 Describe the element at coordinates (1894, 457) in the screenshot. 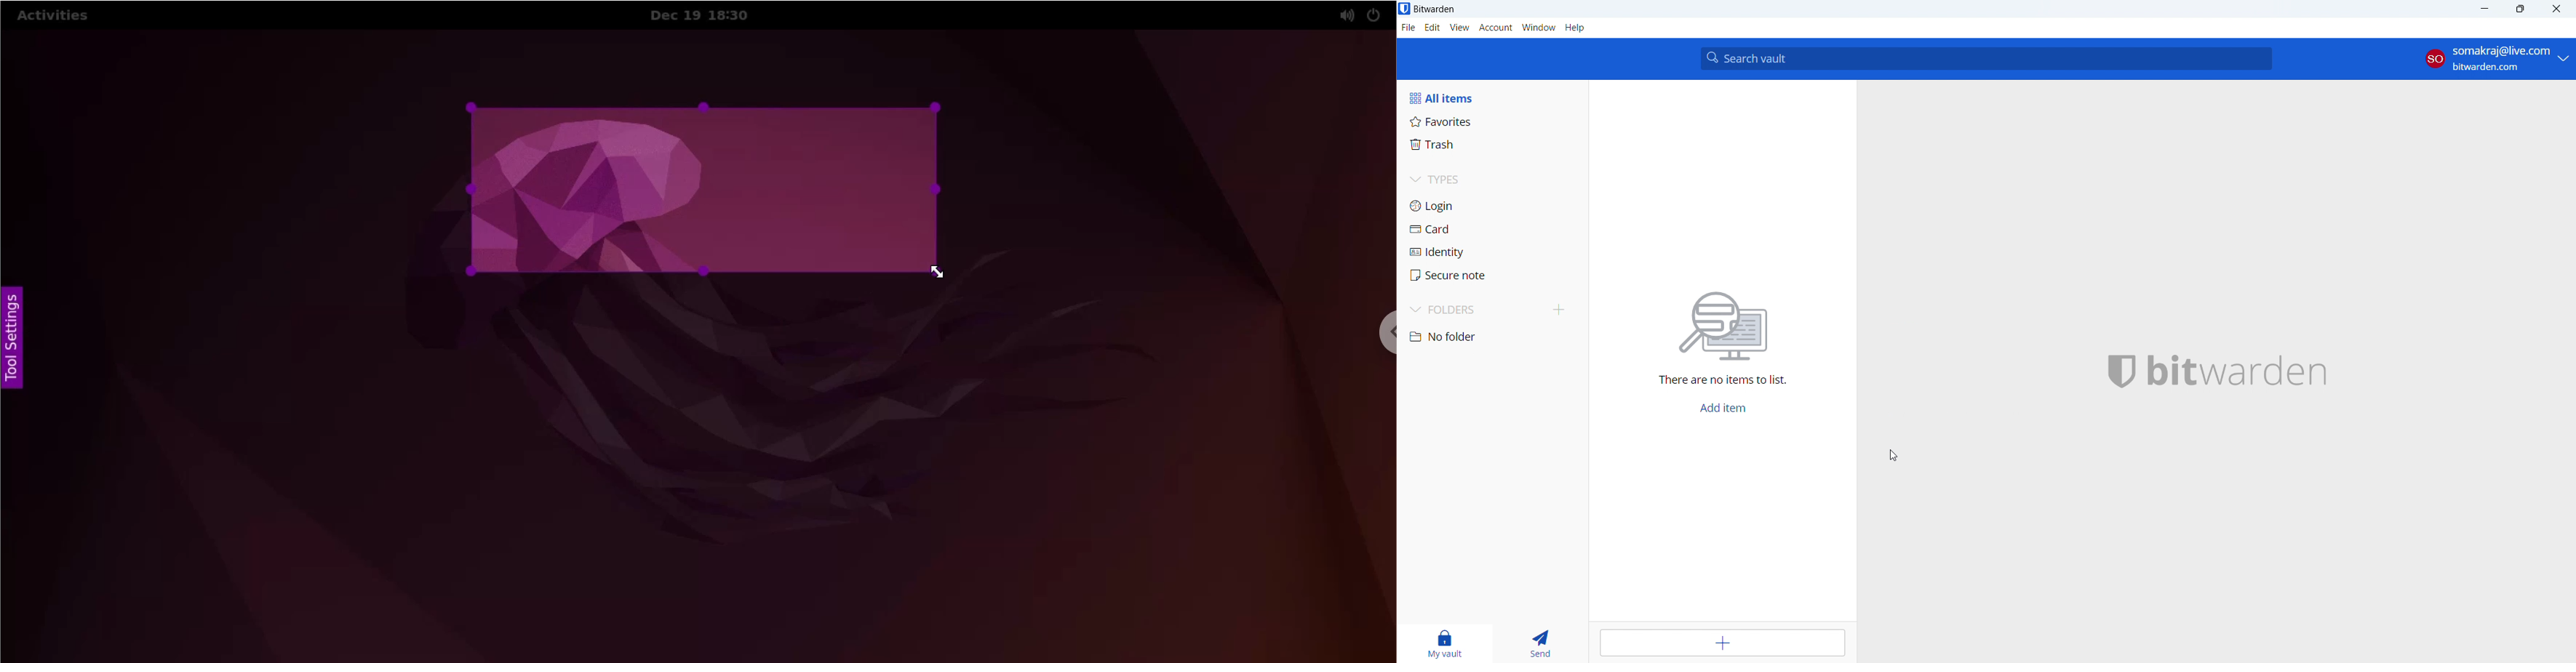

I see `cursor` at that location.